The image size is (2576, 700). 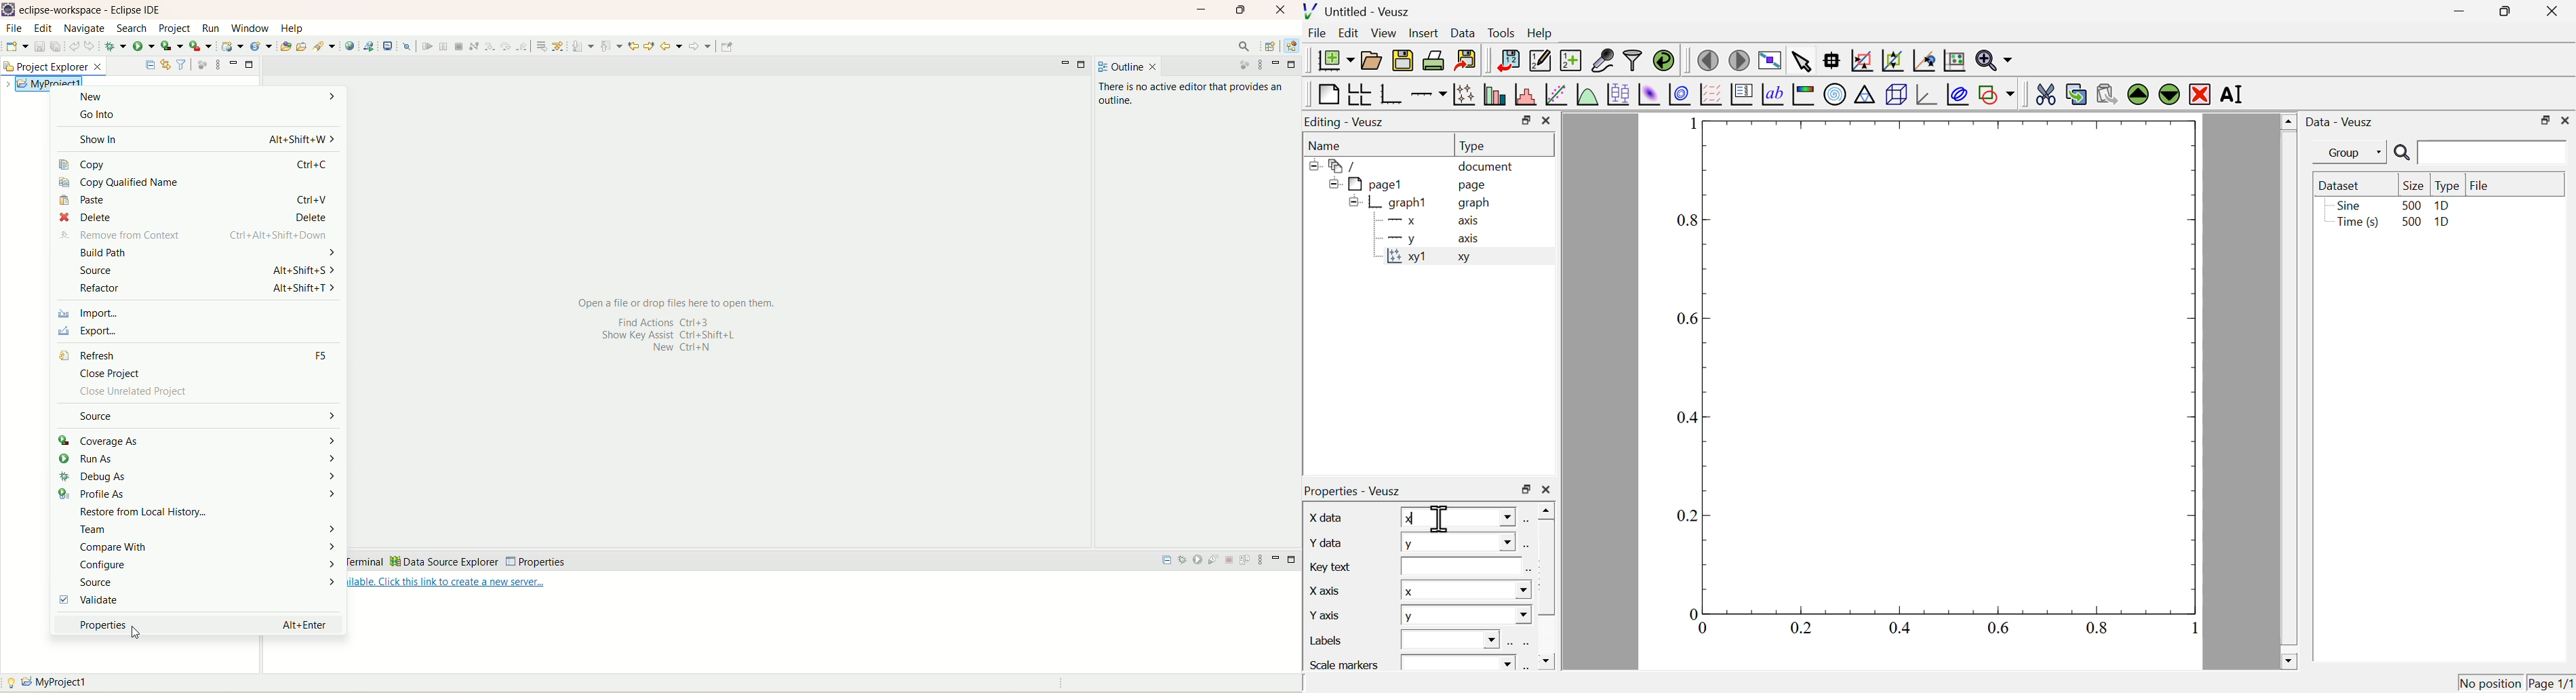 What do you see at coordinates (1507, 61) in the screenshot?
I see `import data into veusz` at bounding box center [1507, 61].